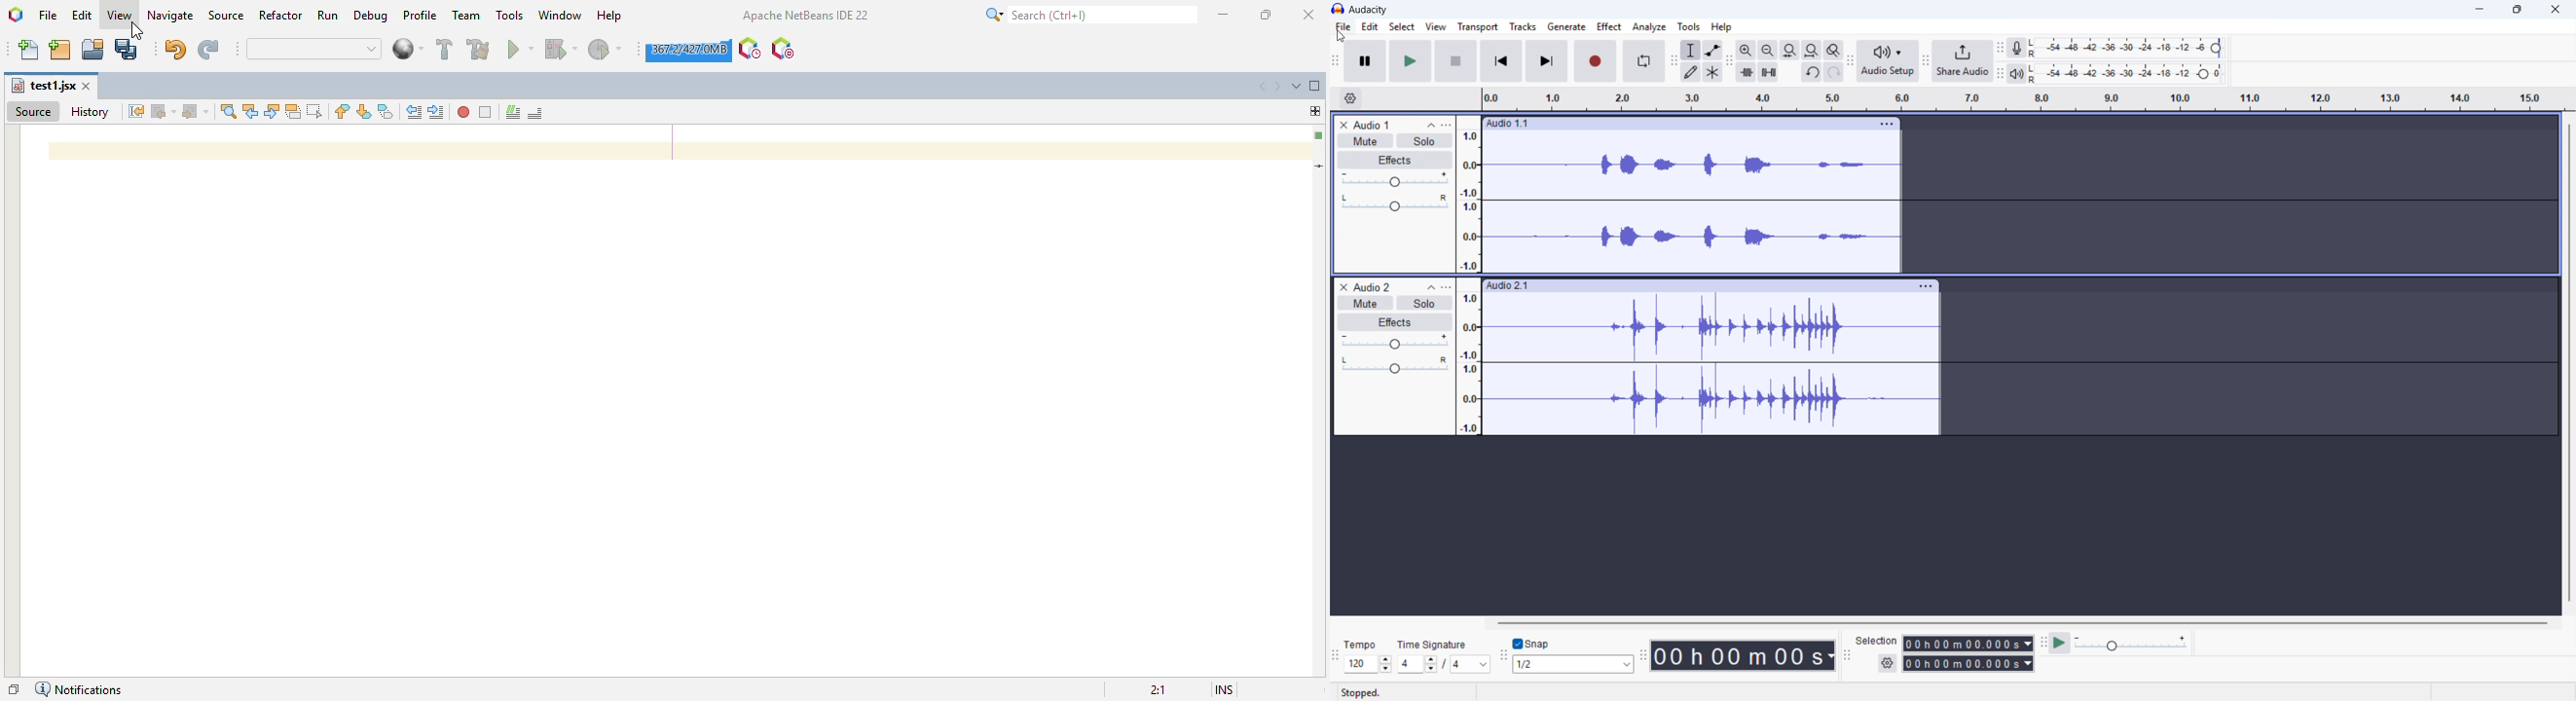 This screenshot has height=728, width=2576. What do you see at coordinates (1402, 27) in the screenshot?
I see `select ` at bounding box center [1402, 27].